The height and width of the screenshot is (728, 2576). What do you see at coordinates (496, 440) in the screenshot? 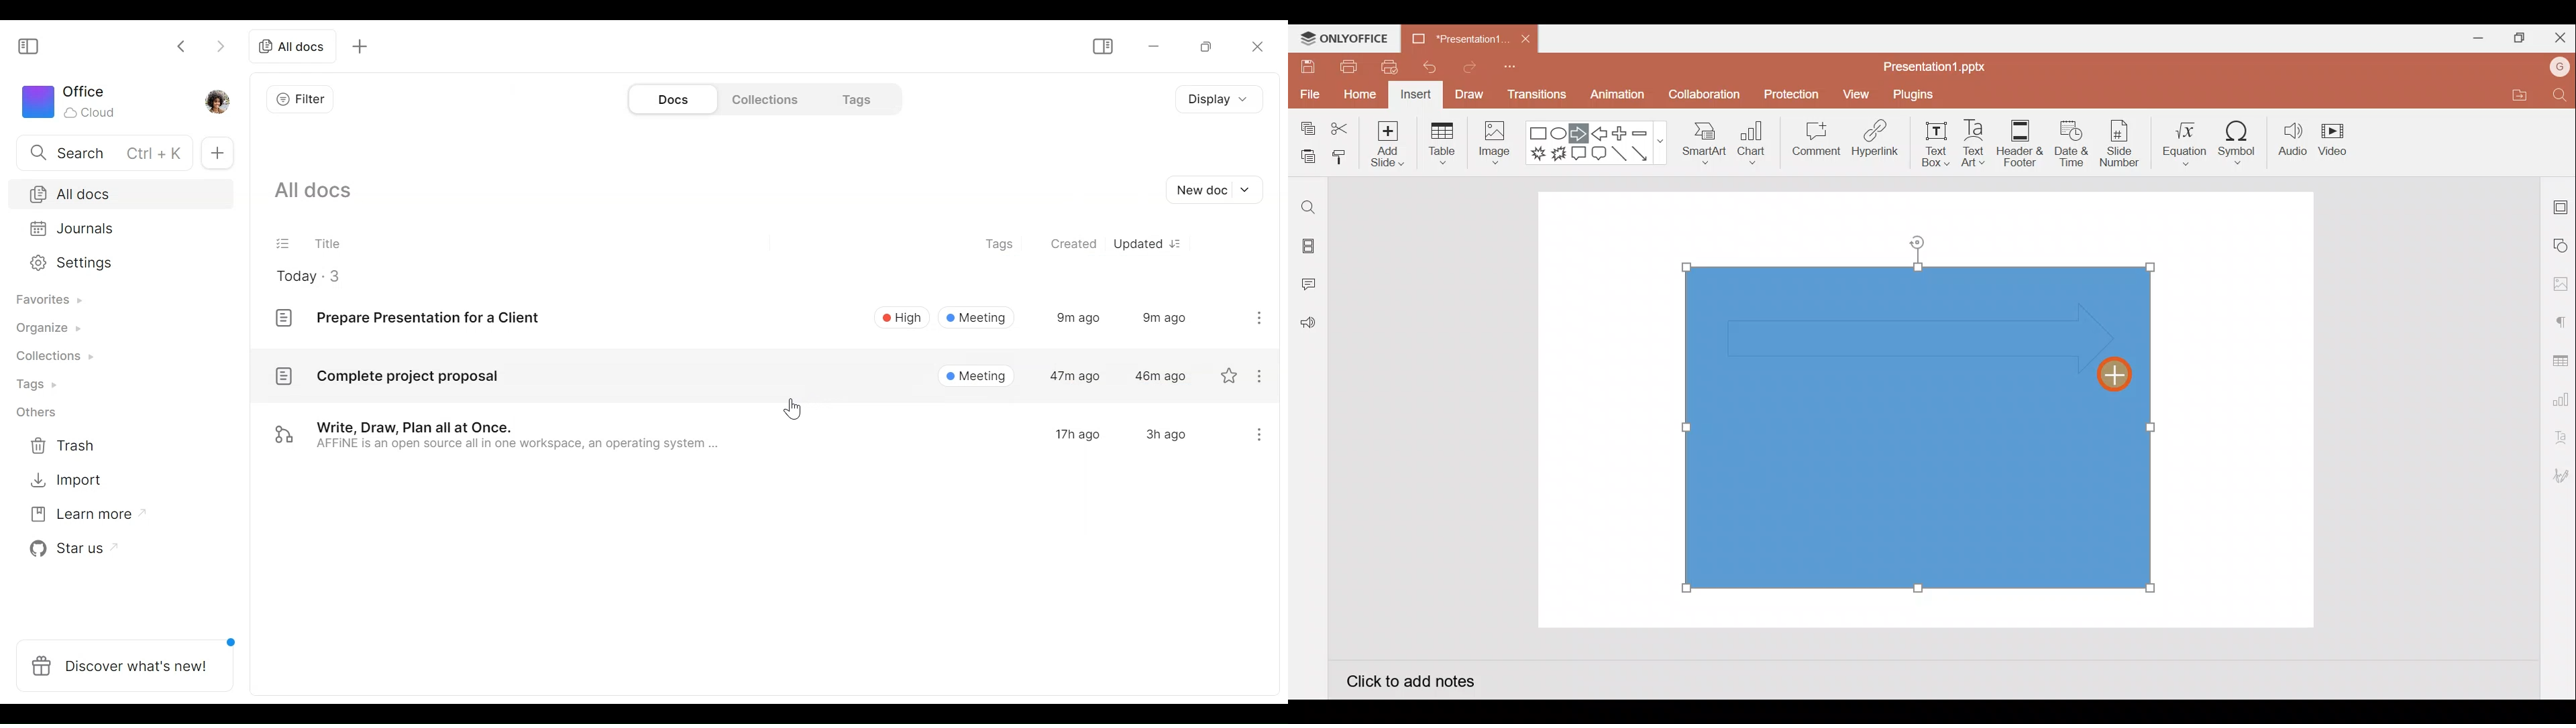
I see `Write, Draw, Plan all at Once.
AFFINE is an open source all in one workspace, an operating system ..` at bounding box center [496, 440].